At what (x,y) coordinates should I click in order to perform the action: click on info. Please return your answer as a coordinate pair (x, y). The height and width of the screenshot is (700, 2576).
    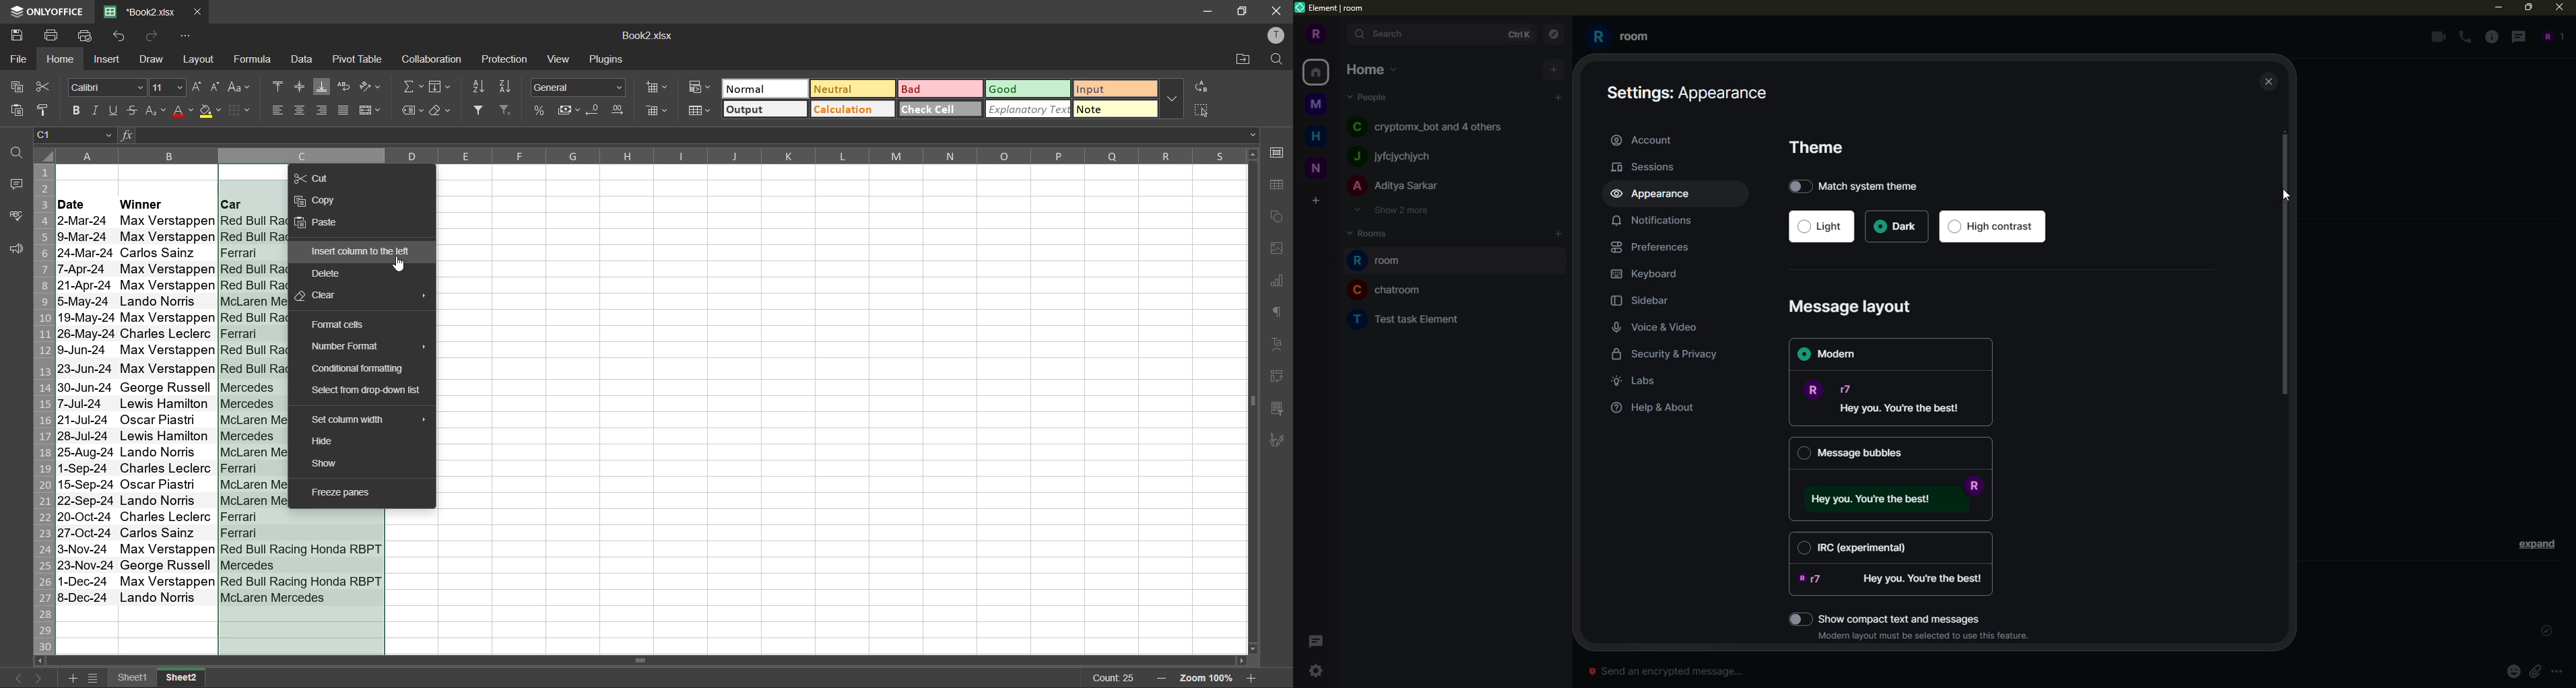
    Looking at the image, I should click on (2492, 37).